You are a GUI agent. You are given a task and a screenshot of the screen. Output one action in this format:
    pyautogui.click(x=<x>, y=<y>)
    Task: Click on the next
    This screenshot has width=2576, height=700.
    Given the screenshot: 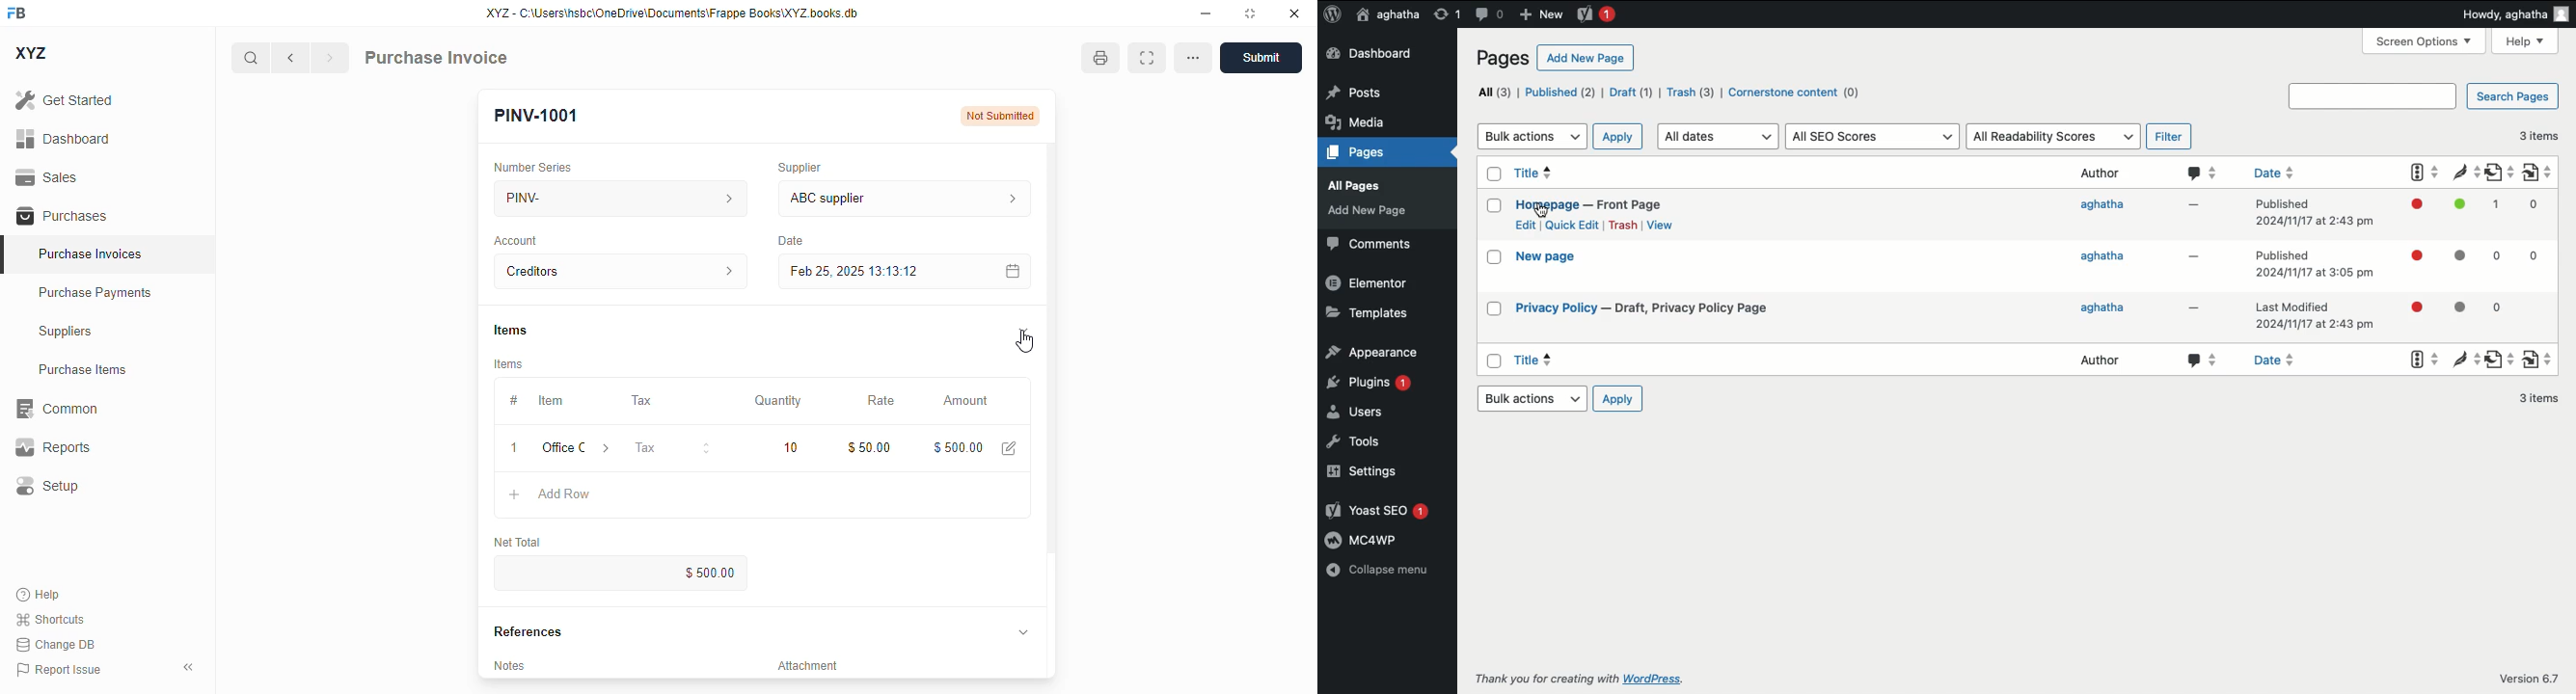 What is the action you would take?
    pyautogui.click(x=330, y=58)
    